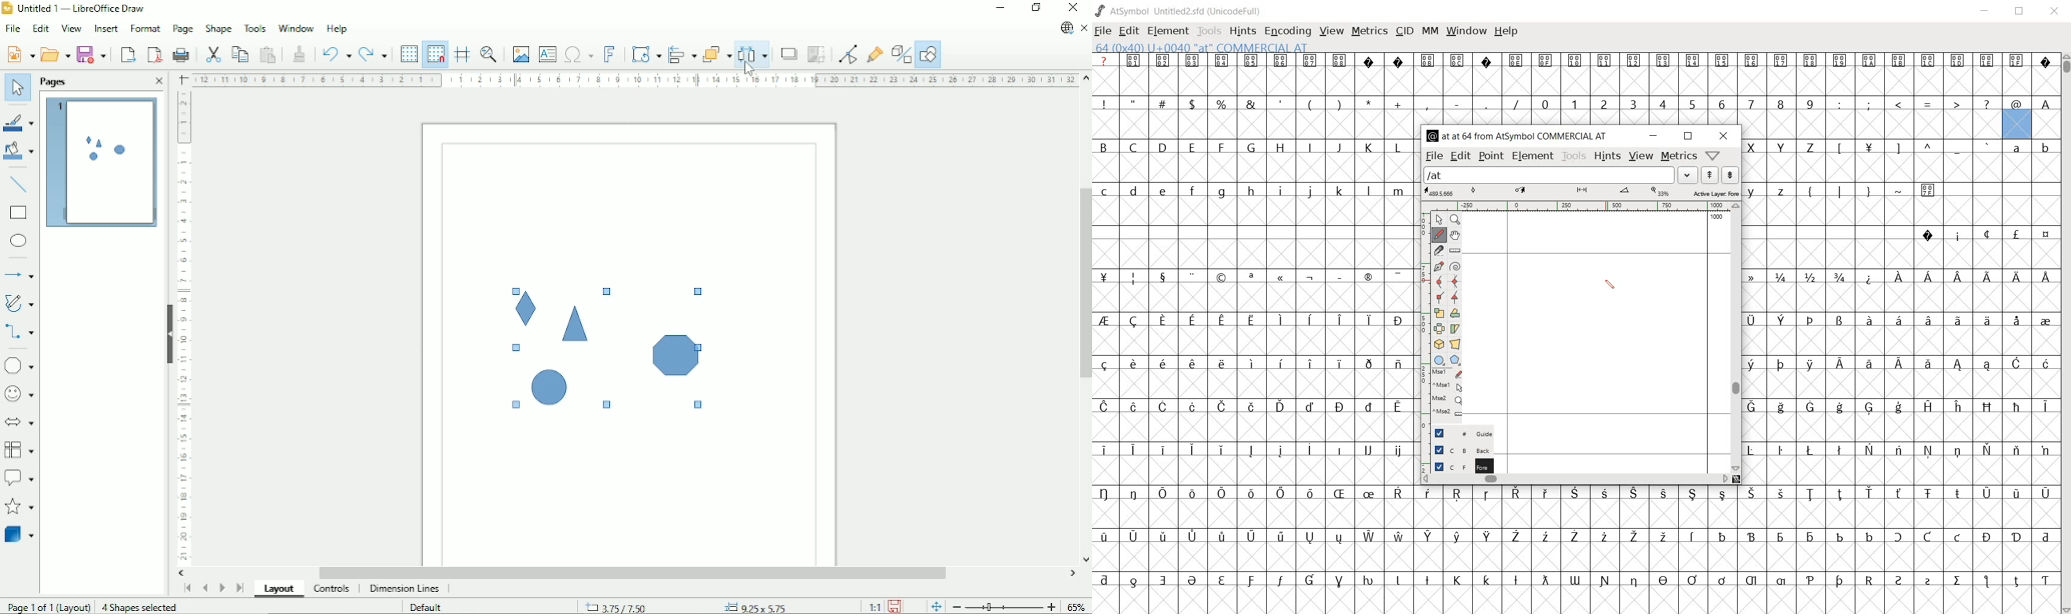 Image resolution: width=2072 pixels, height=616 pixels. I want to click on Open , so click(55, 55).